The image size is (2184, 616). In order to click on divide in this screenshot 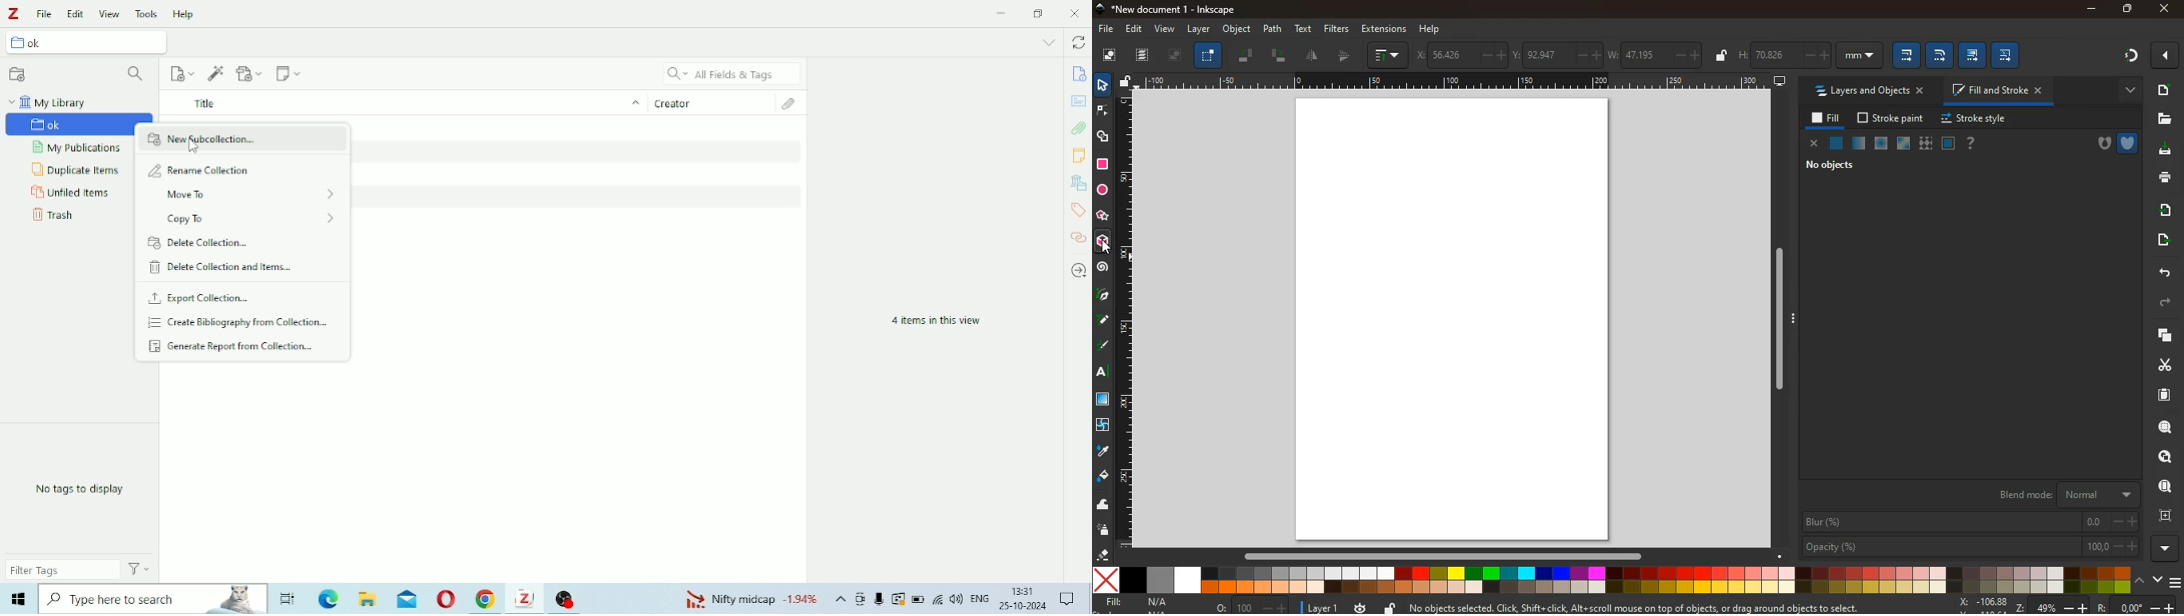, I will do `click(1345, 57)`.